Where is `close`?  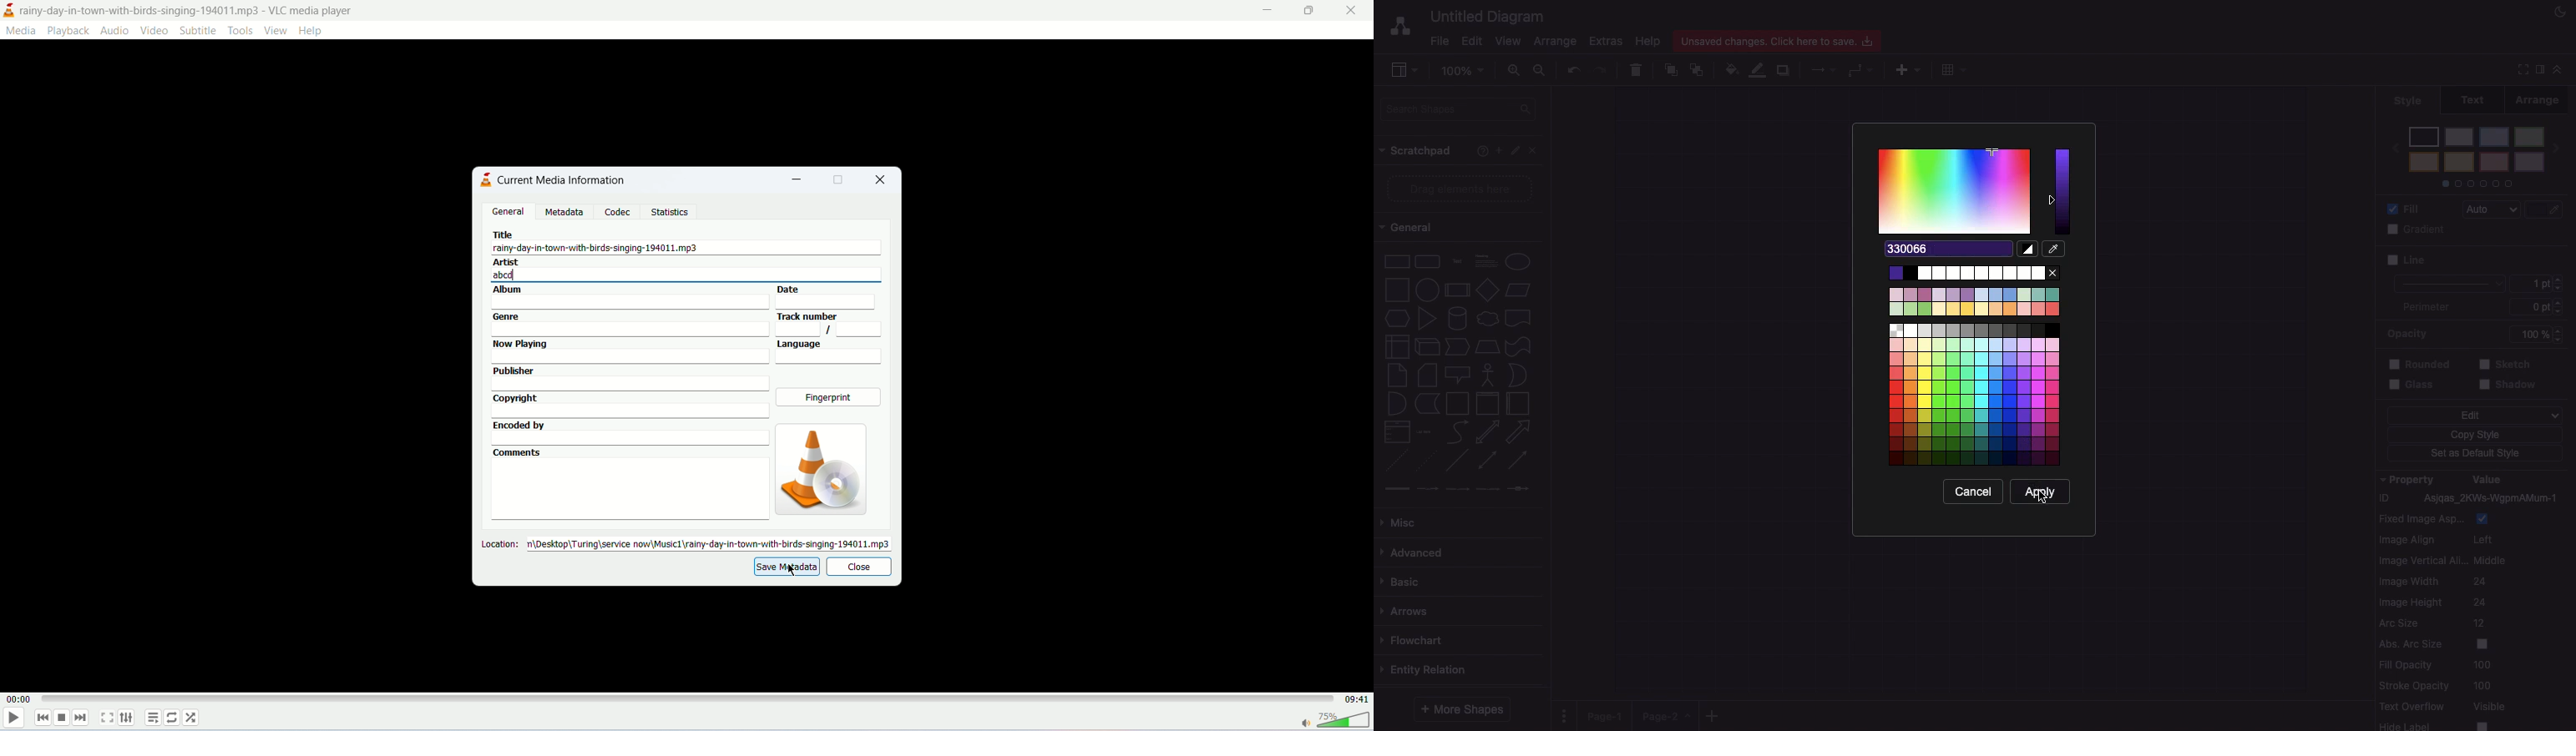
close is located at coordinates (885, 180).